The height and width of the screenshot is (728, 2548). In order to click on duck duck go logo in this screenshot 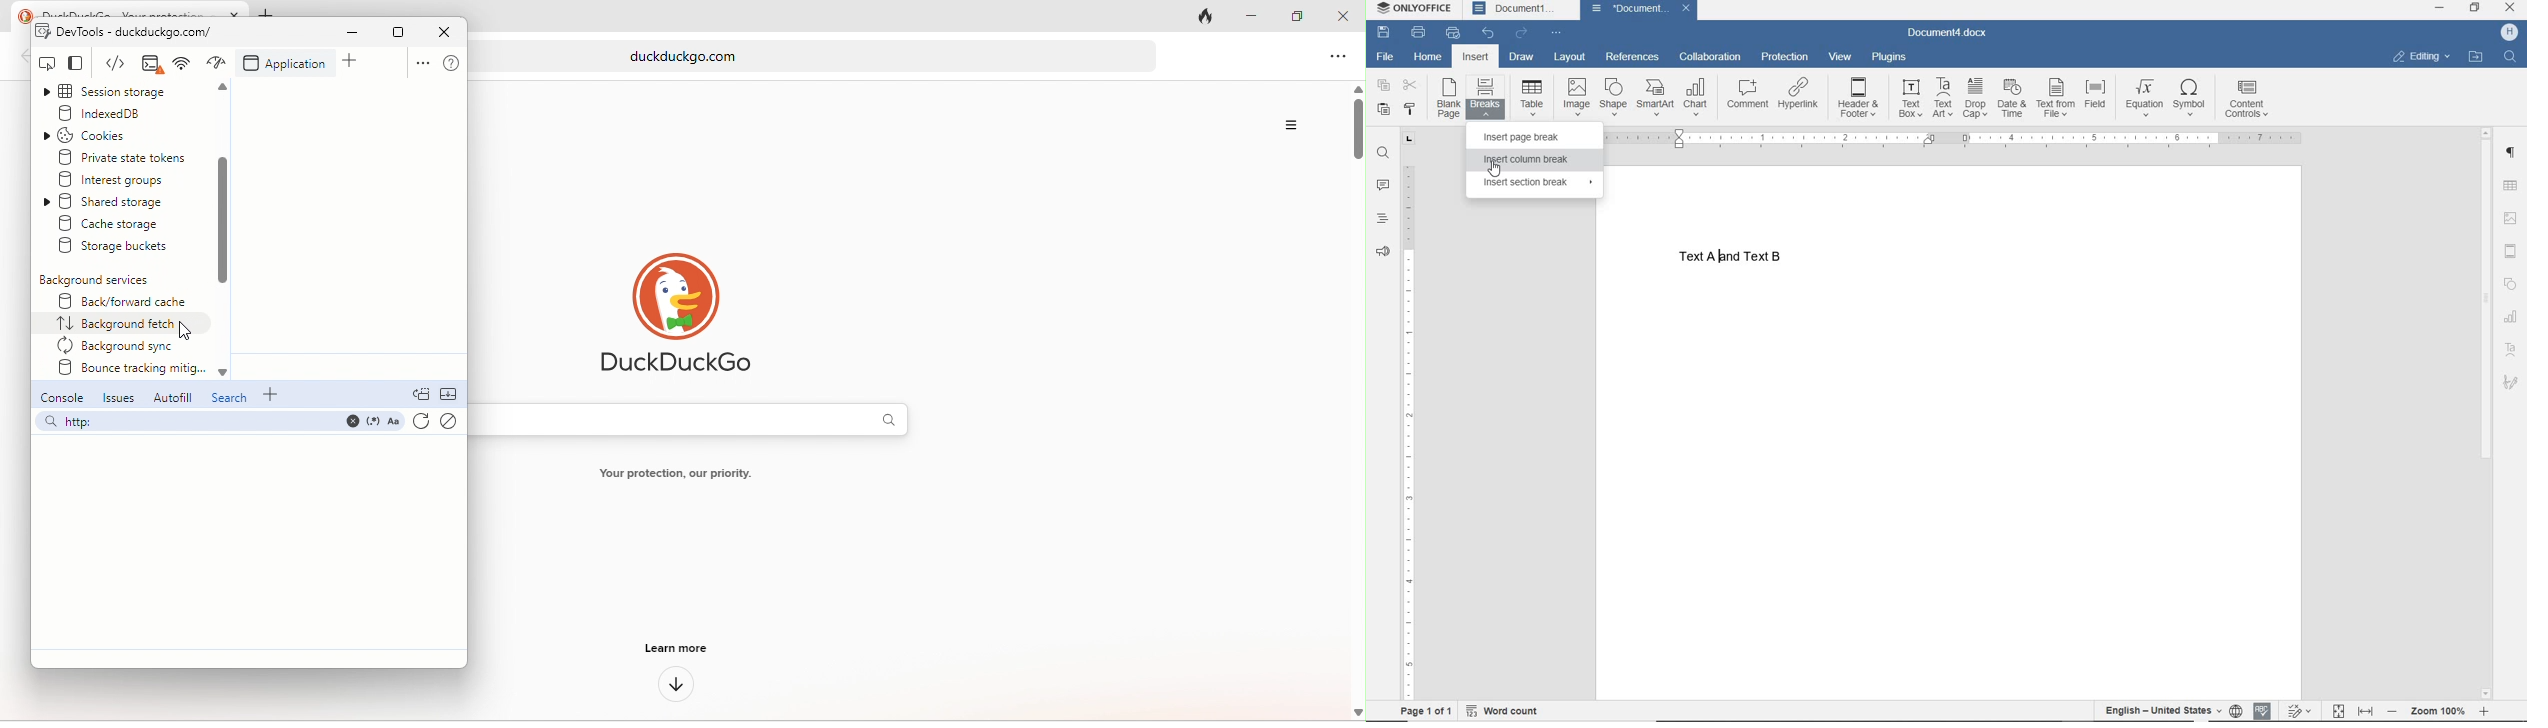, I will do `click(674, 314)`.